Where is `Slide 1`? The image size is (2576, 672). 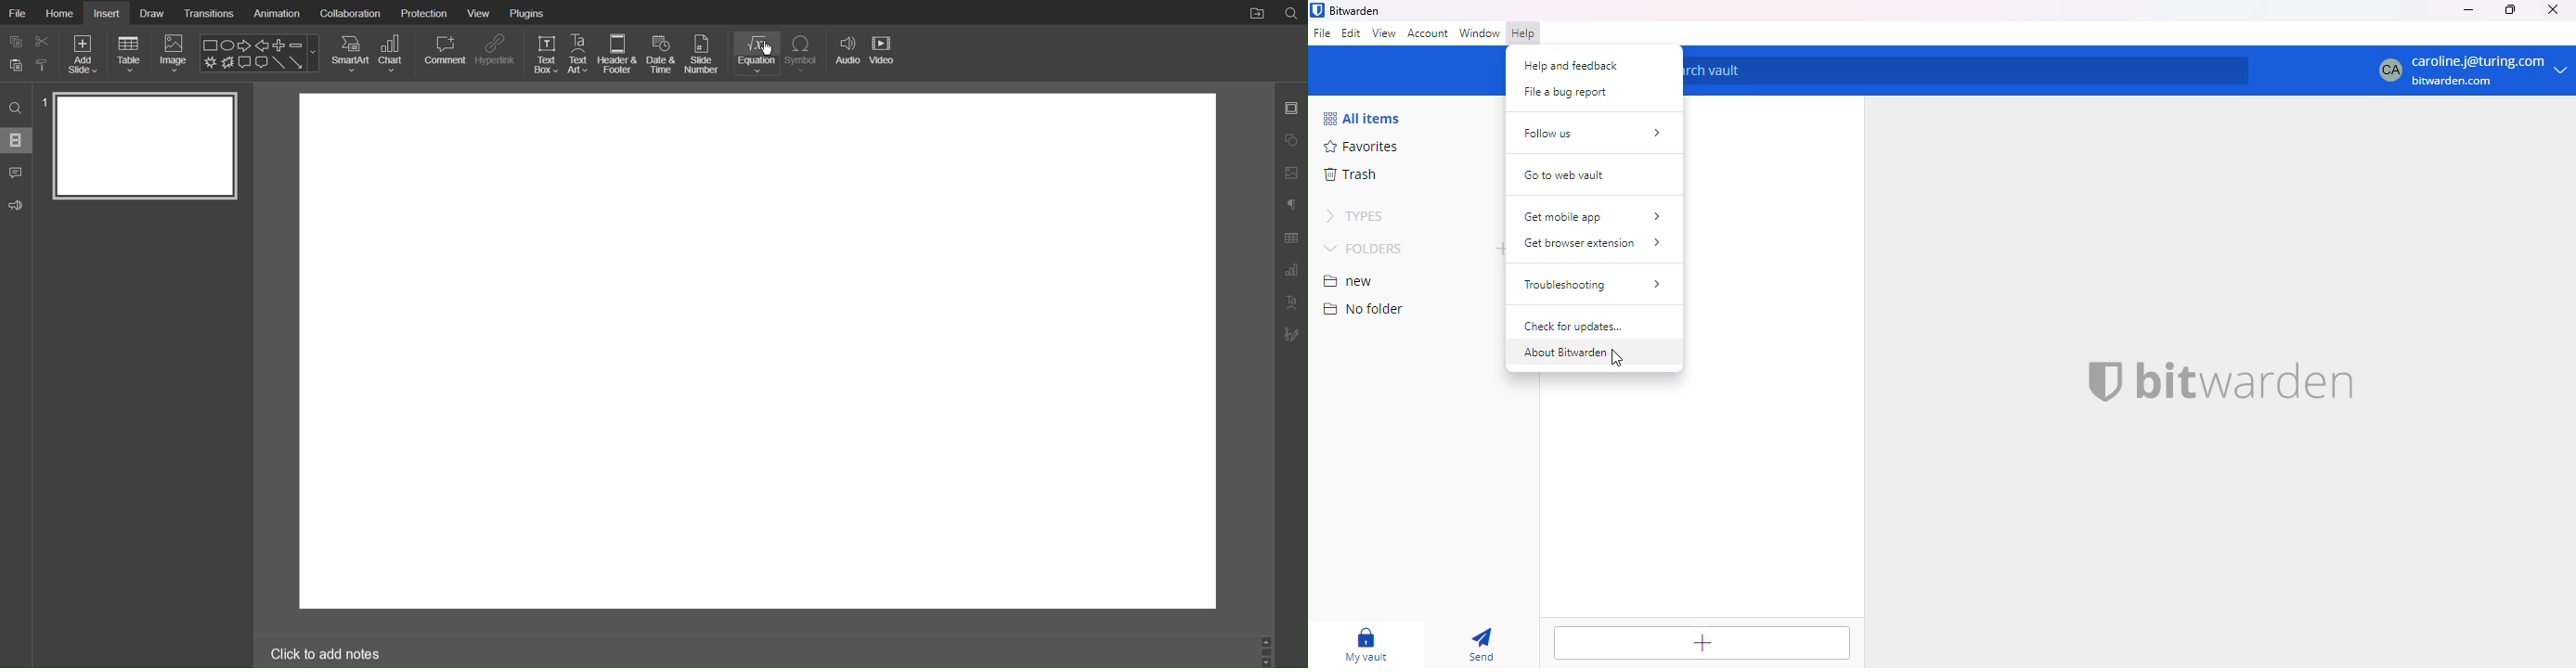 Slide 1 is located at coordinates (146, 146).